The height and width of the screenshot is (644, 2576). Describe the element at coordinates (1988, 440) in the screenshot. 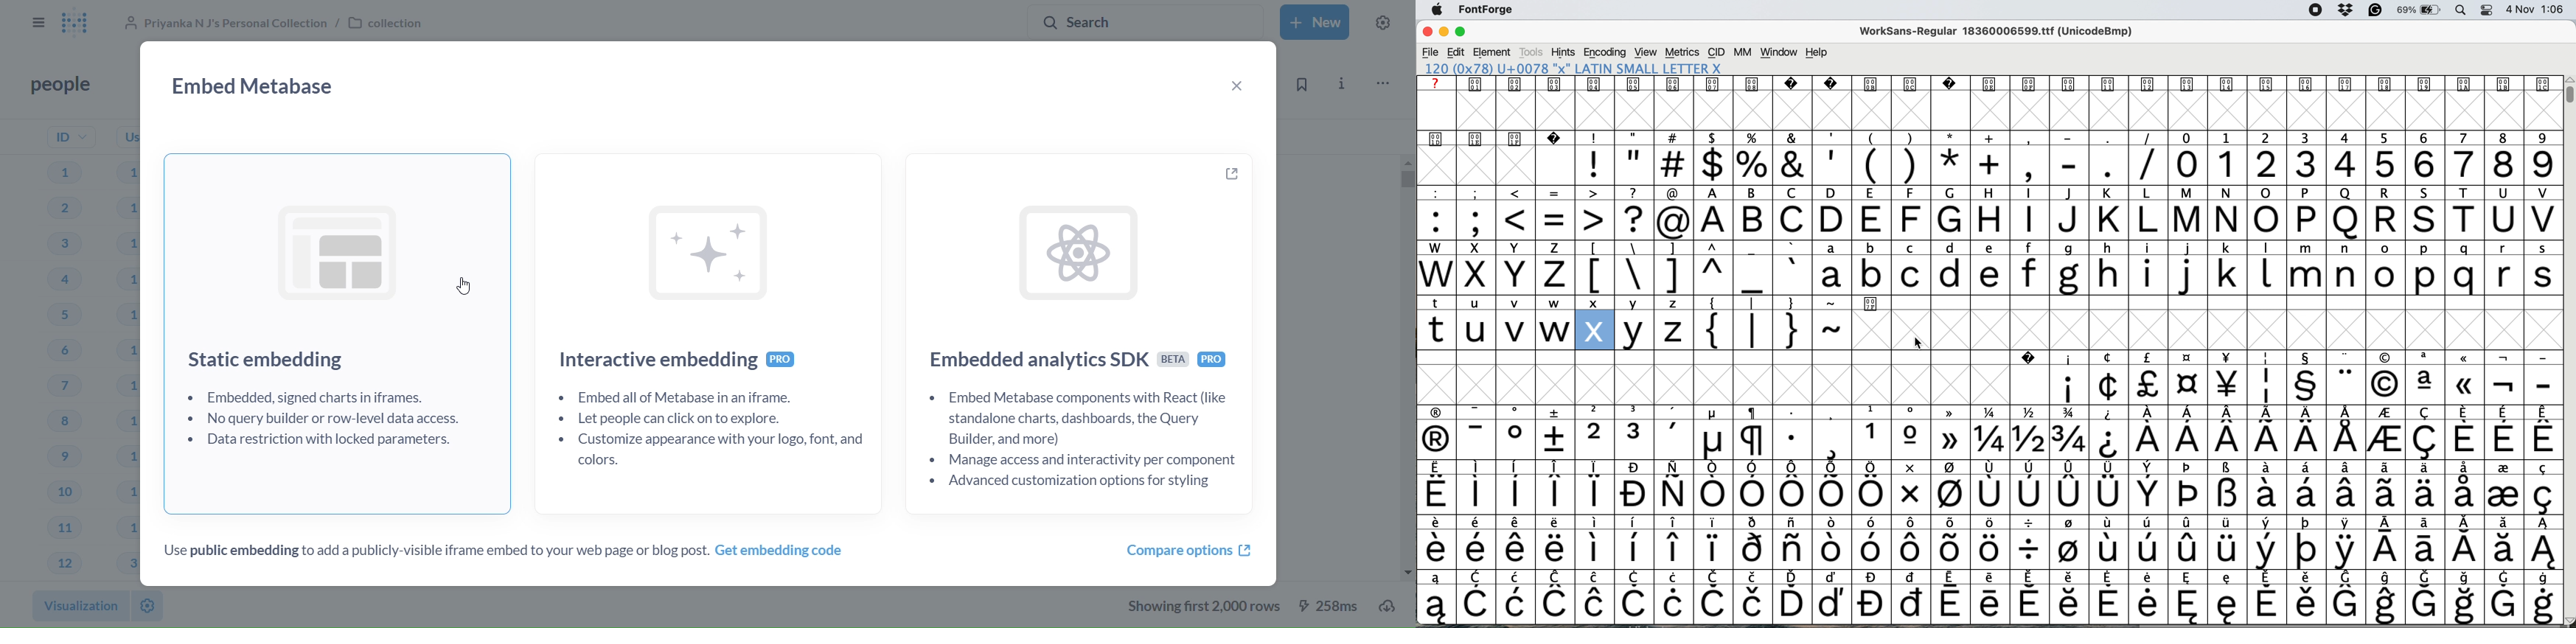

I see `special characters` at that location.